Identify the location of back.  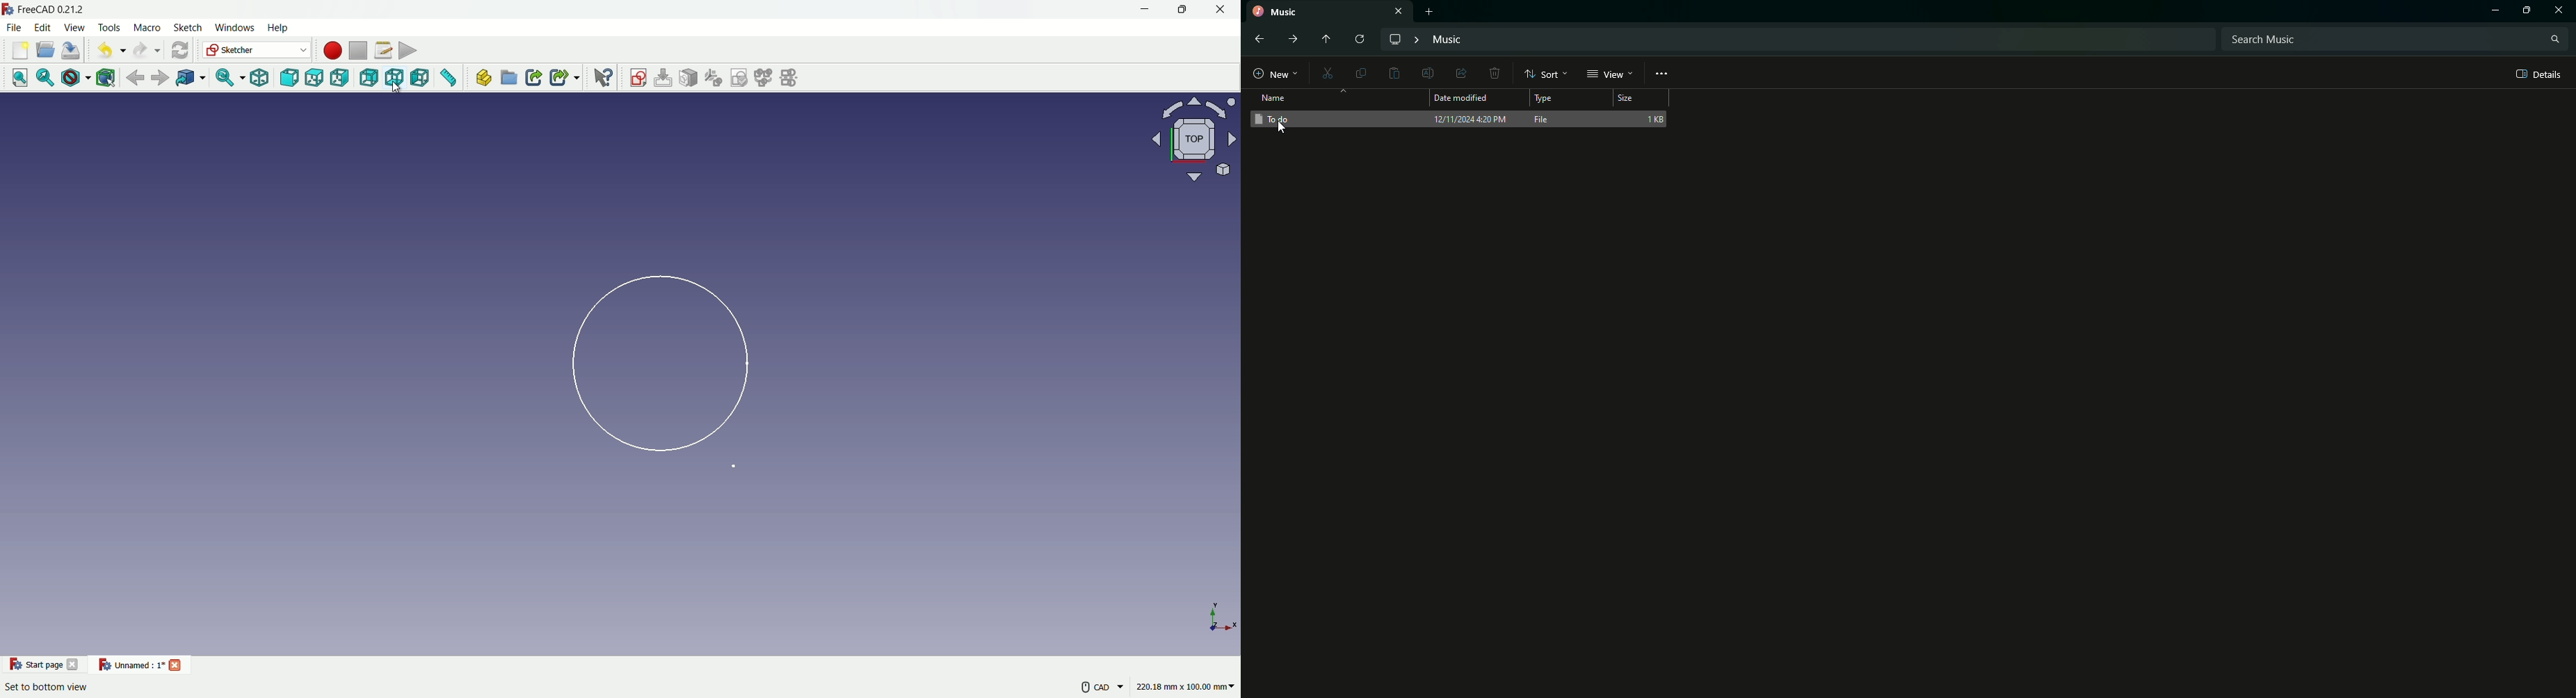
(1259, 40).